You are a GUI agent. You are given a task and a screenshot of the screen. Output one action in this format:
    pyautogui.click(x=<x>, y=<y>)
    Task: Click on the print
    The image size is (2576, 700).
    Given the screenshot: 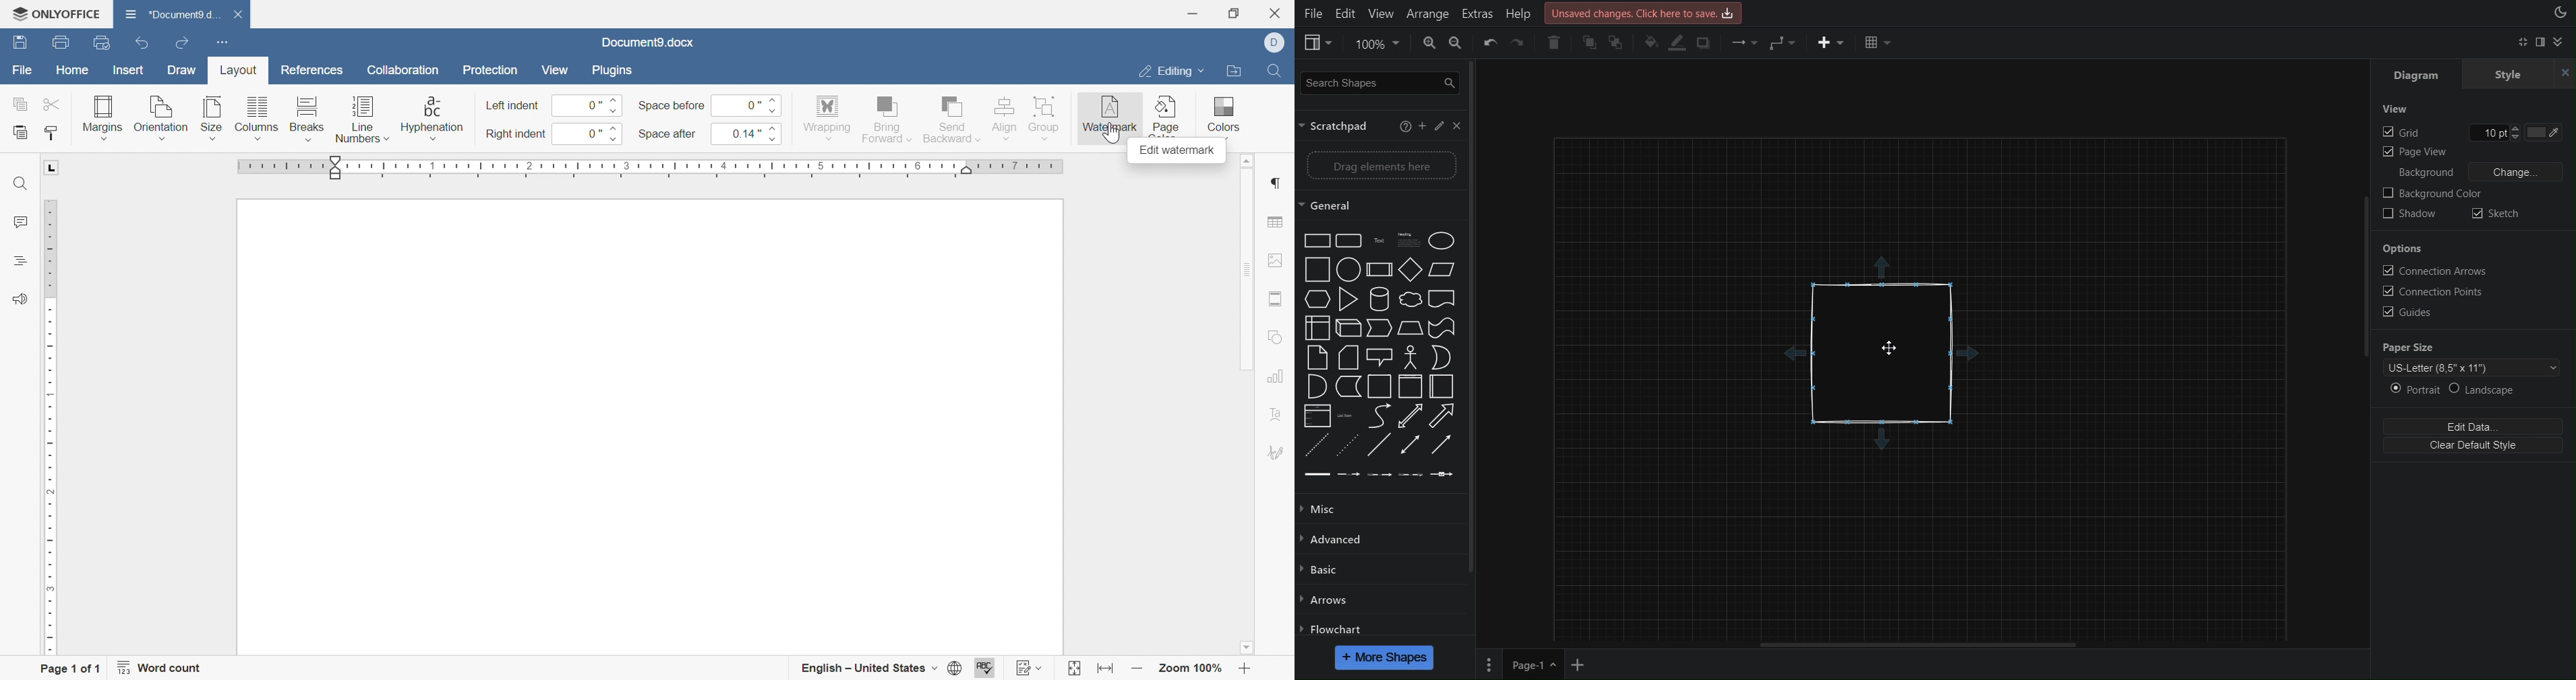 What is the action you would take?
    pyautogui.click(x=59, y=45)
    